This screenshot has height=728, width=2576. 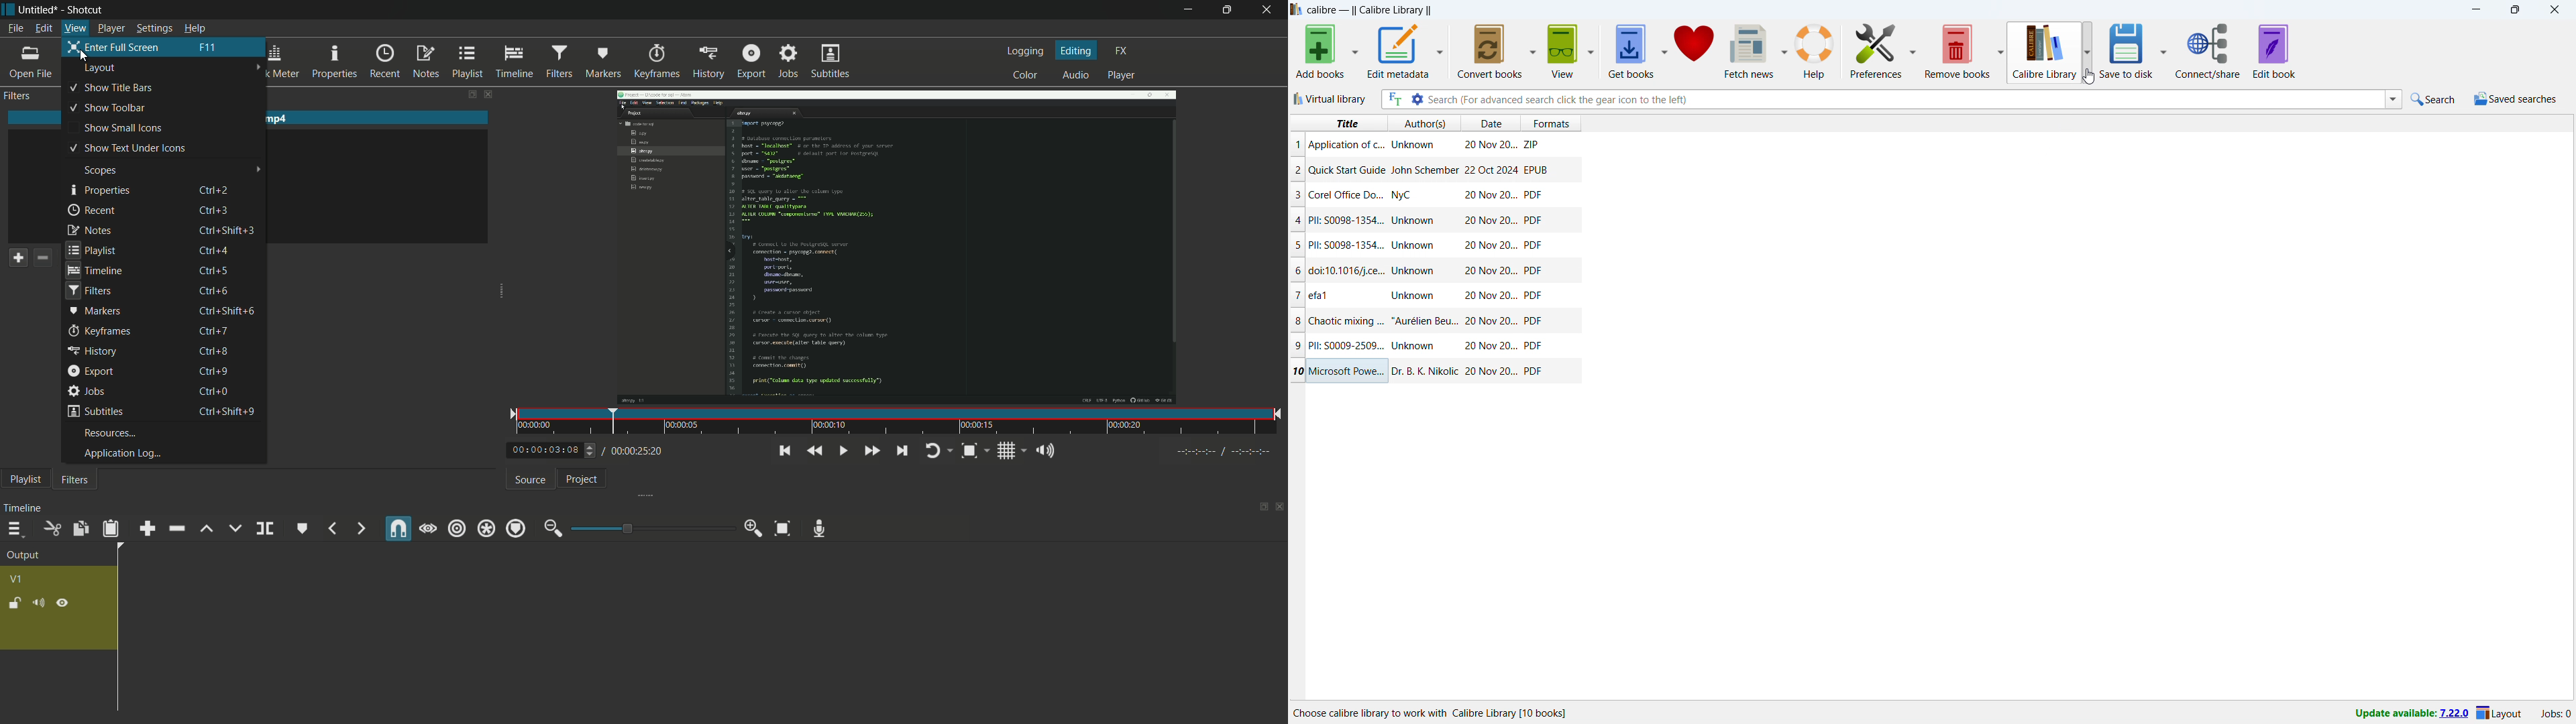 I want to click on timeline, so click(x=513, y=60).